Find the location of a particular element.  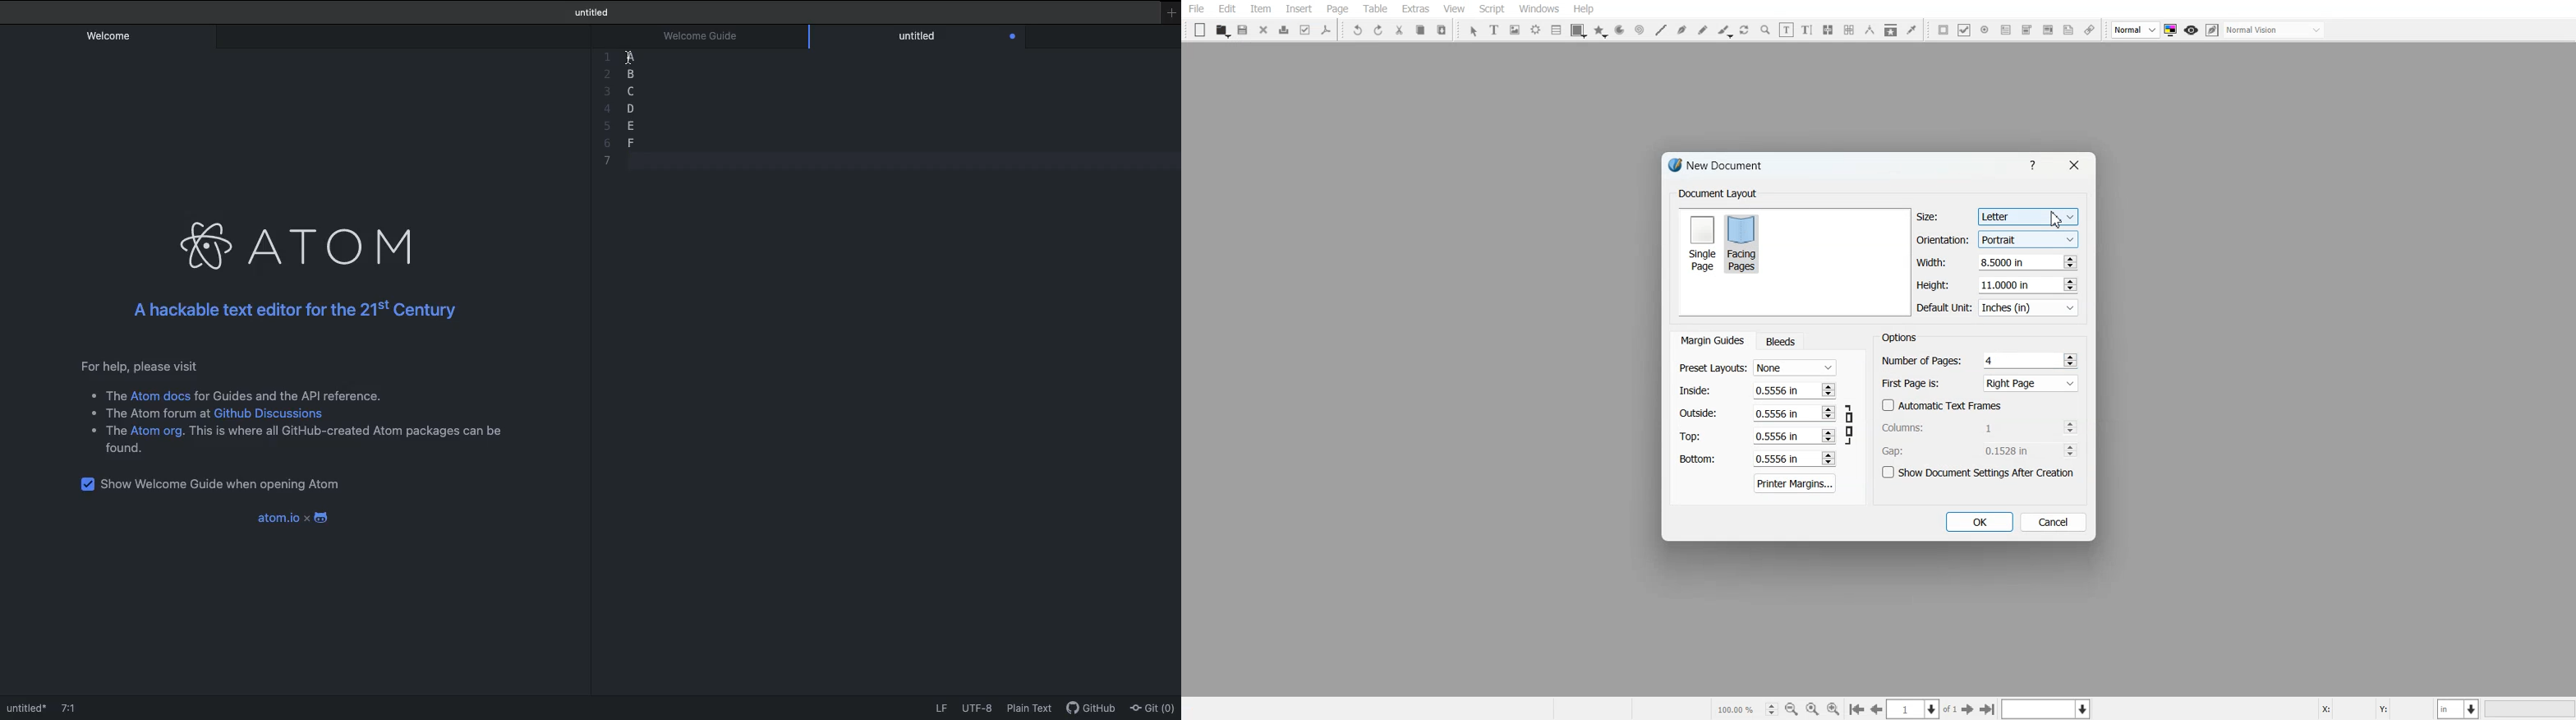

Preview mode is located at coordinates (2192, 31).